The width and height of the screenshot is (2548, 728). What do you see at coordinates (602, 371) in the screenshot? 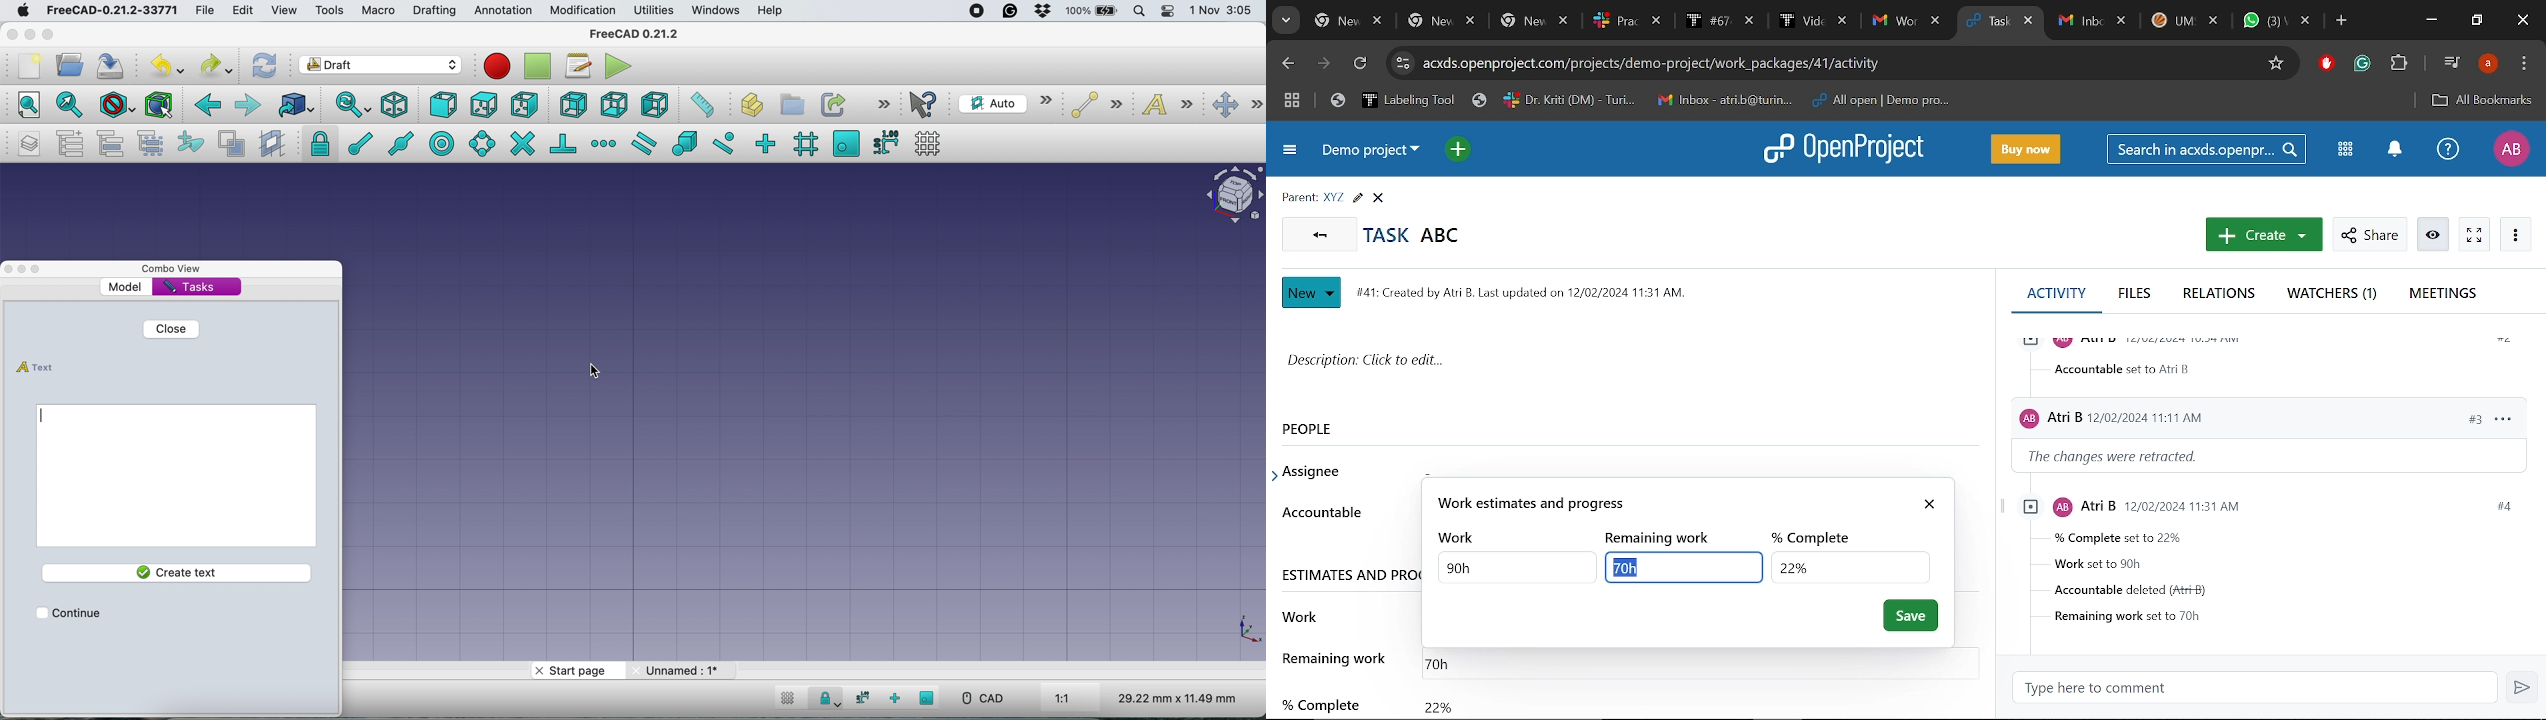
I see `cursor` at bounding box center [602, 371].